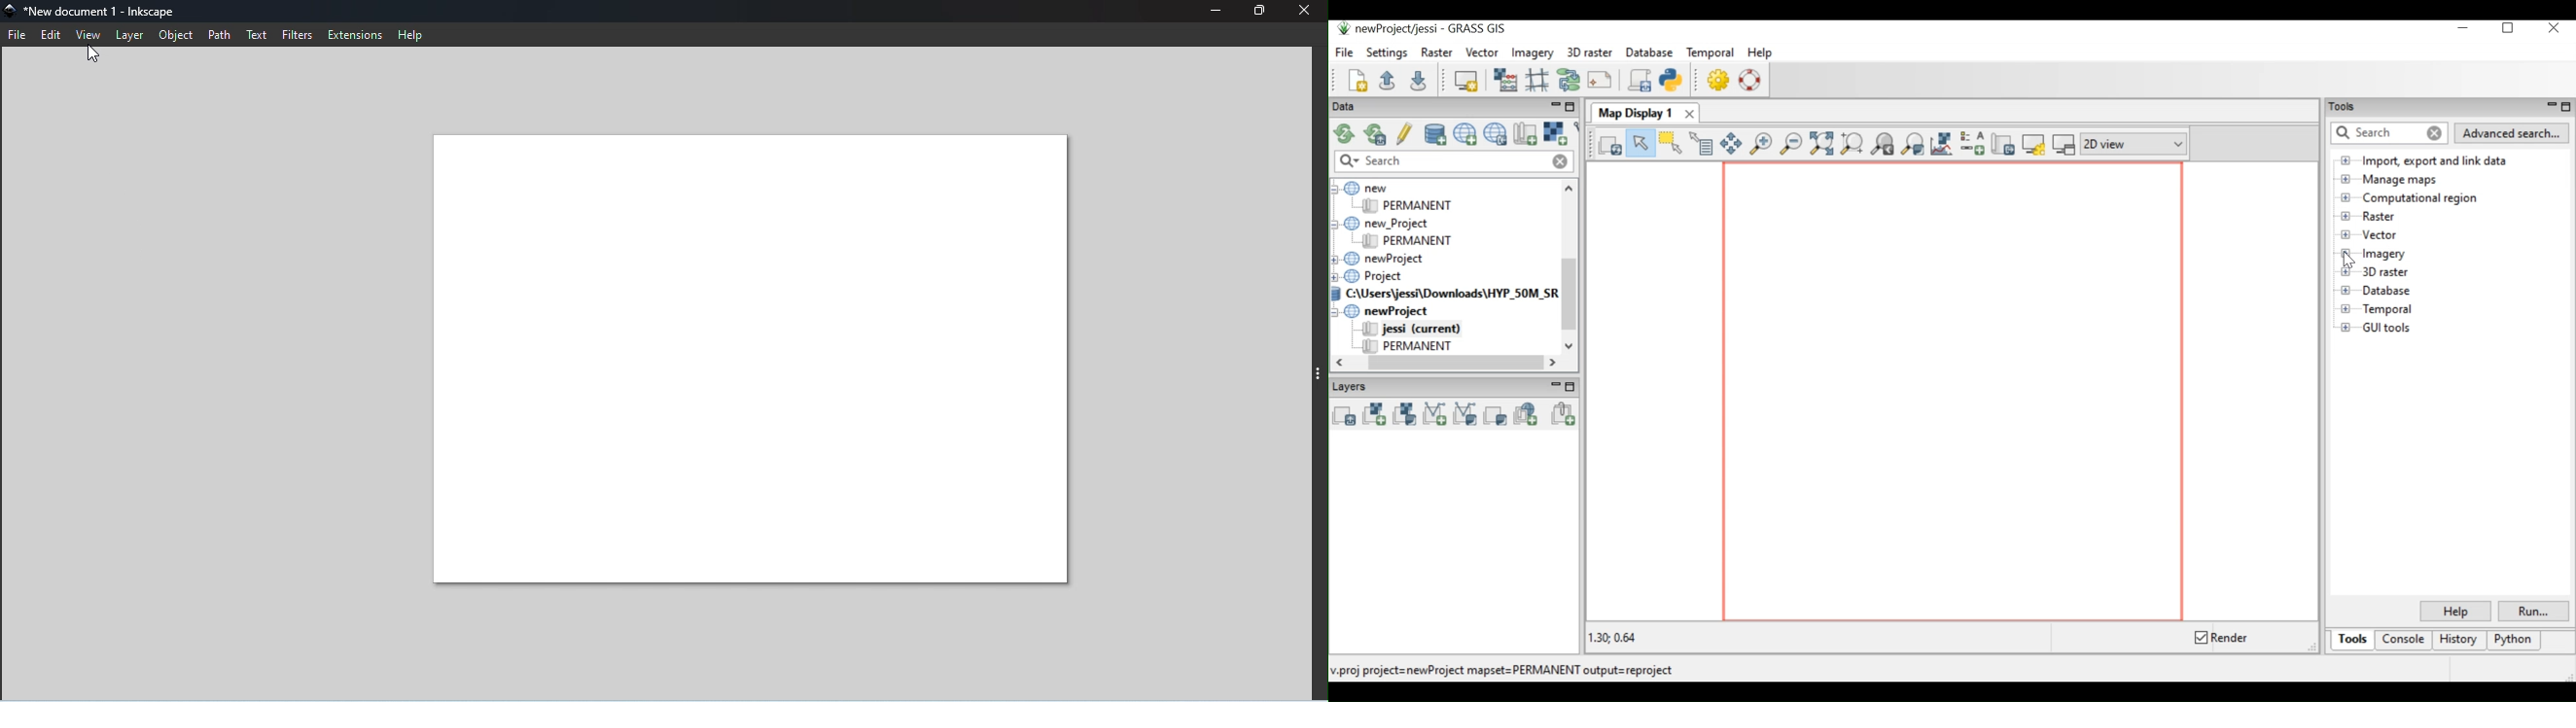 This screenshot has width=2576, height=728. Describe the element at coordinates (179, 35) in the screenshot. I see `Object` at that location.